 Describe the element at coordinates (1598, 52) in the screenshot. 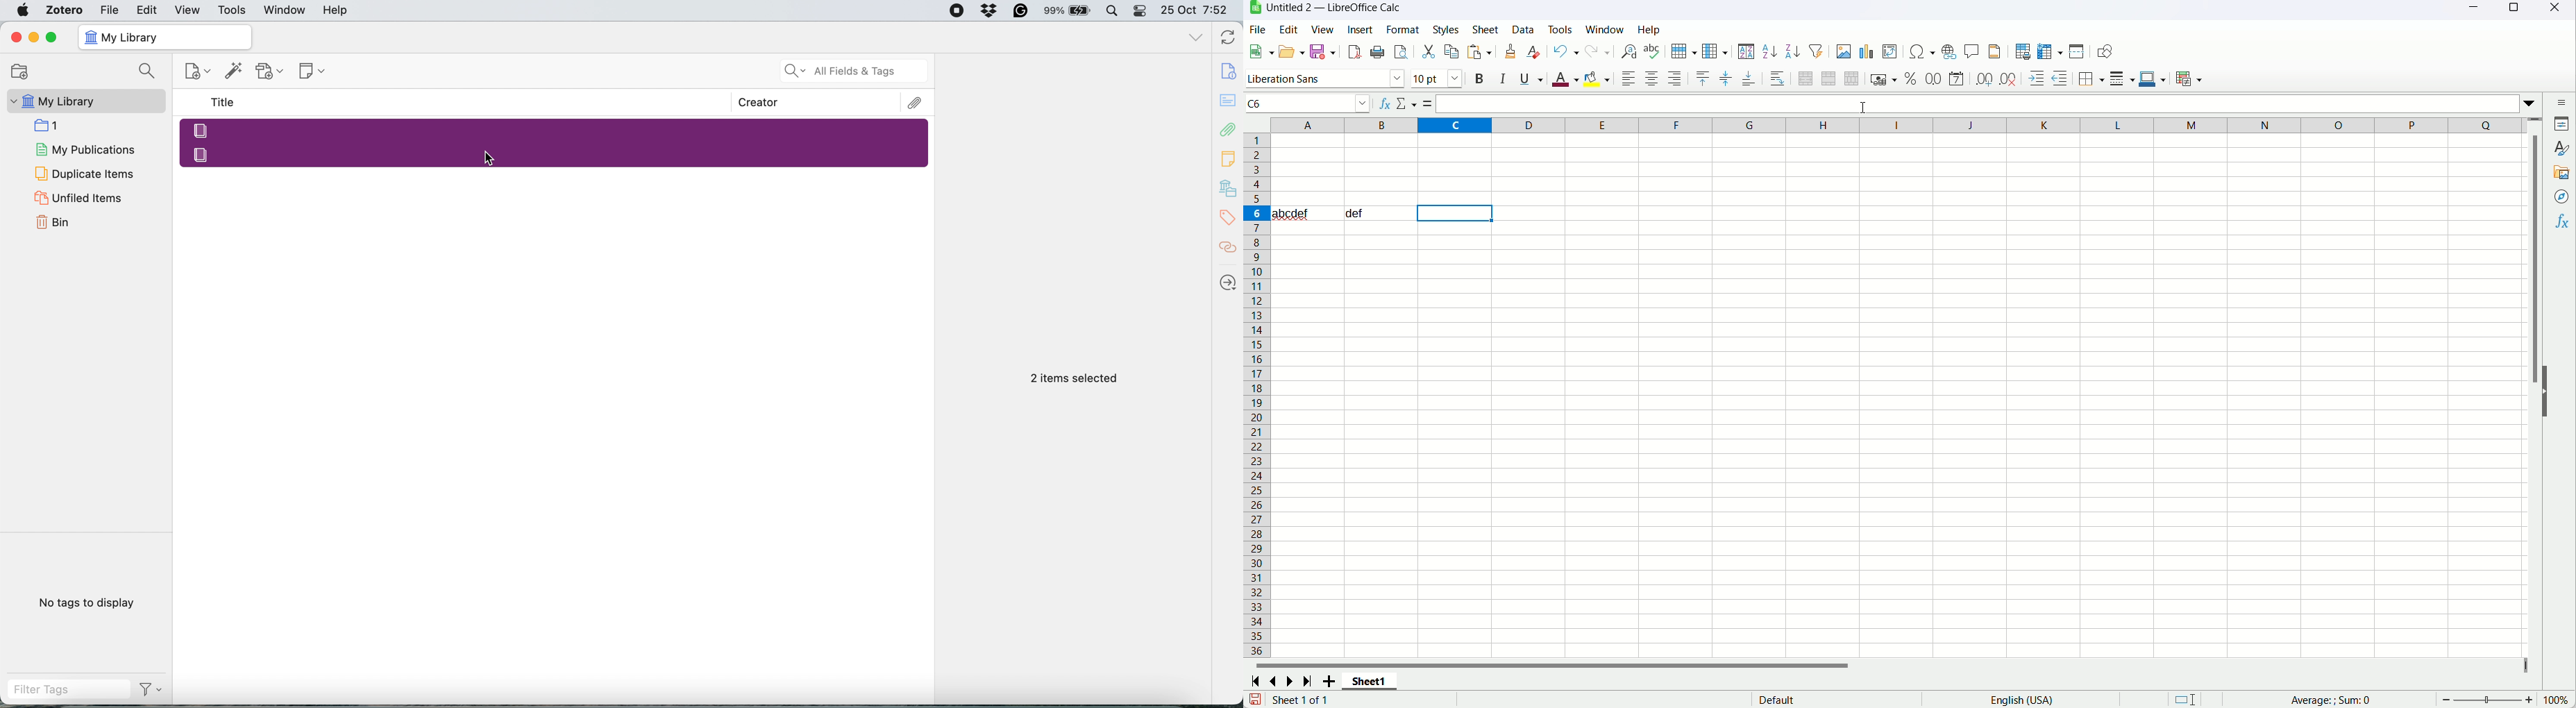

I see `redo` at that location.